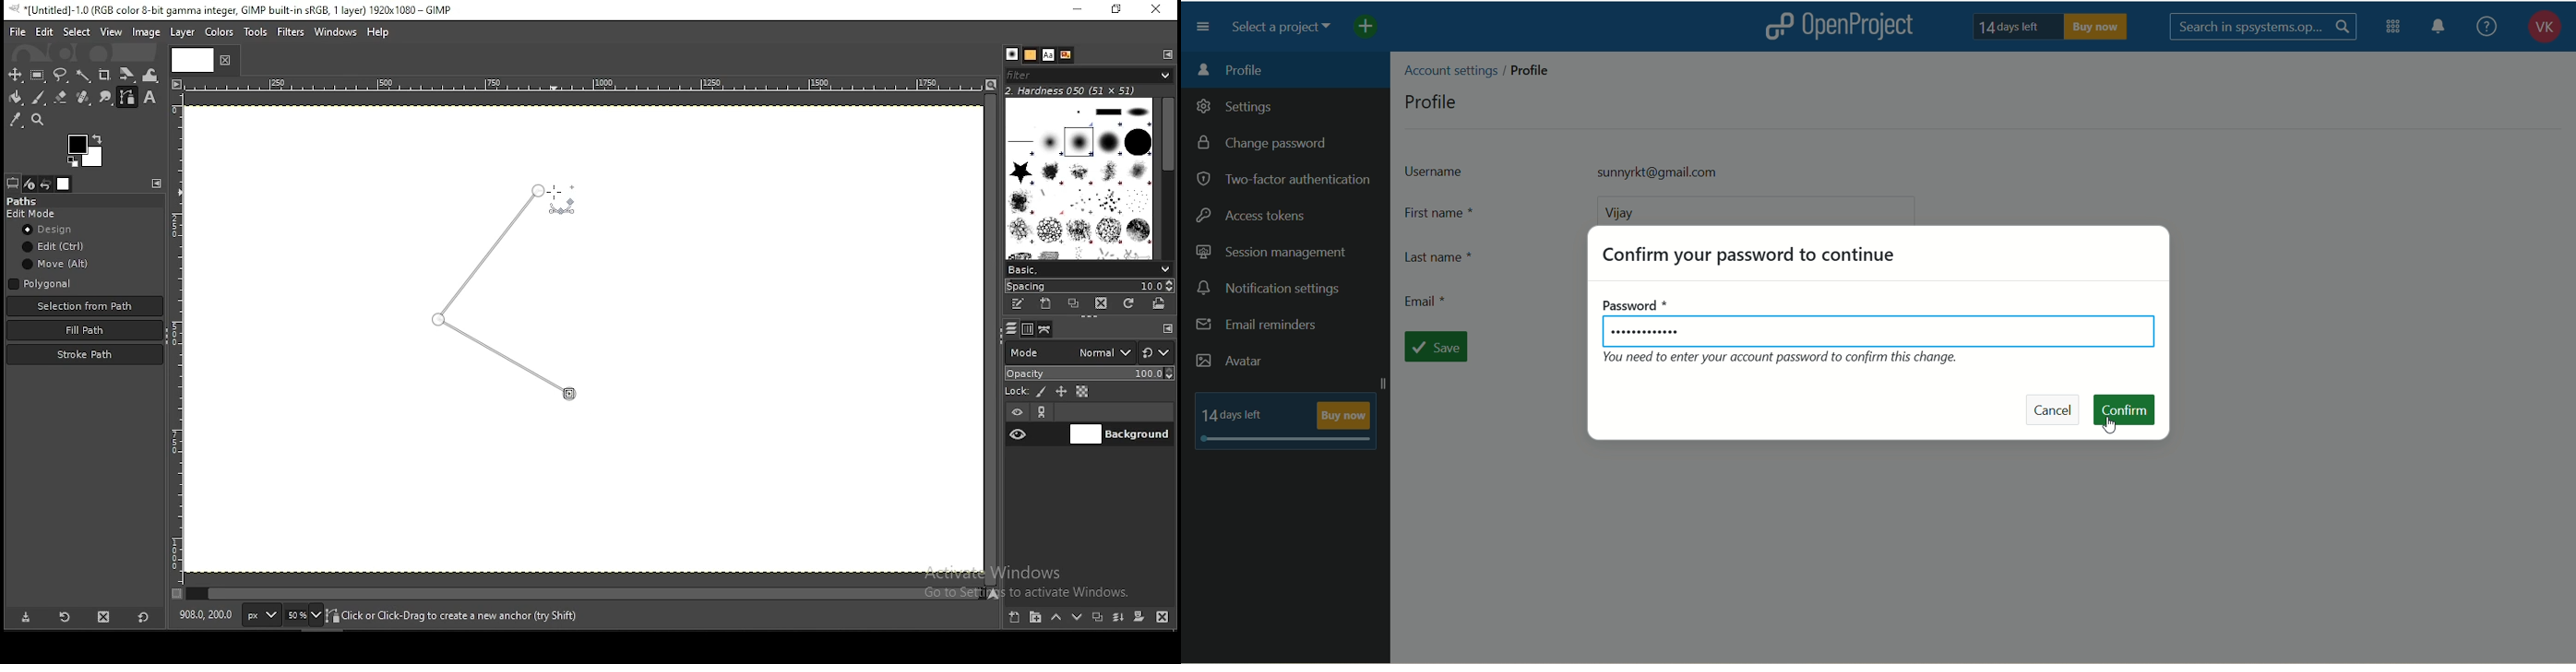  Describe the element at coordinates (13, 183) in the screenshot. I see `tool options` at that location.